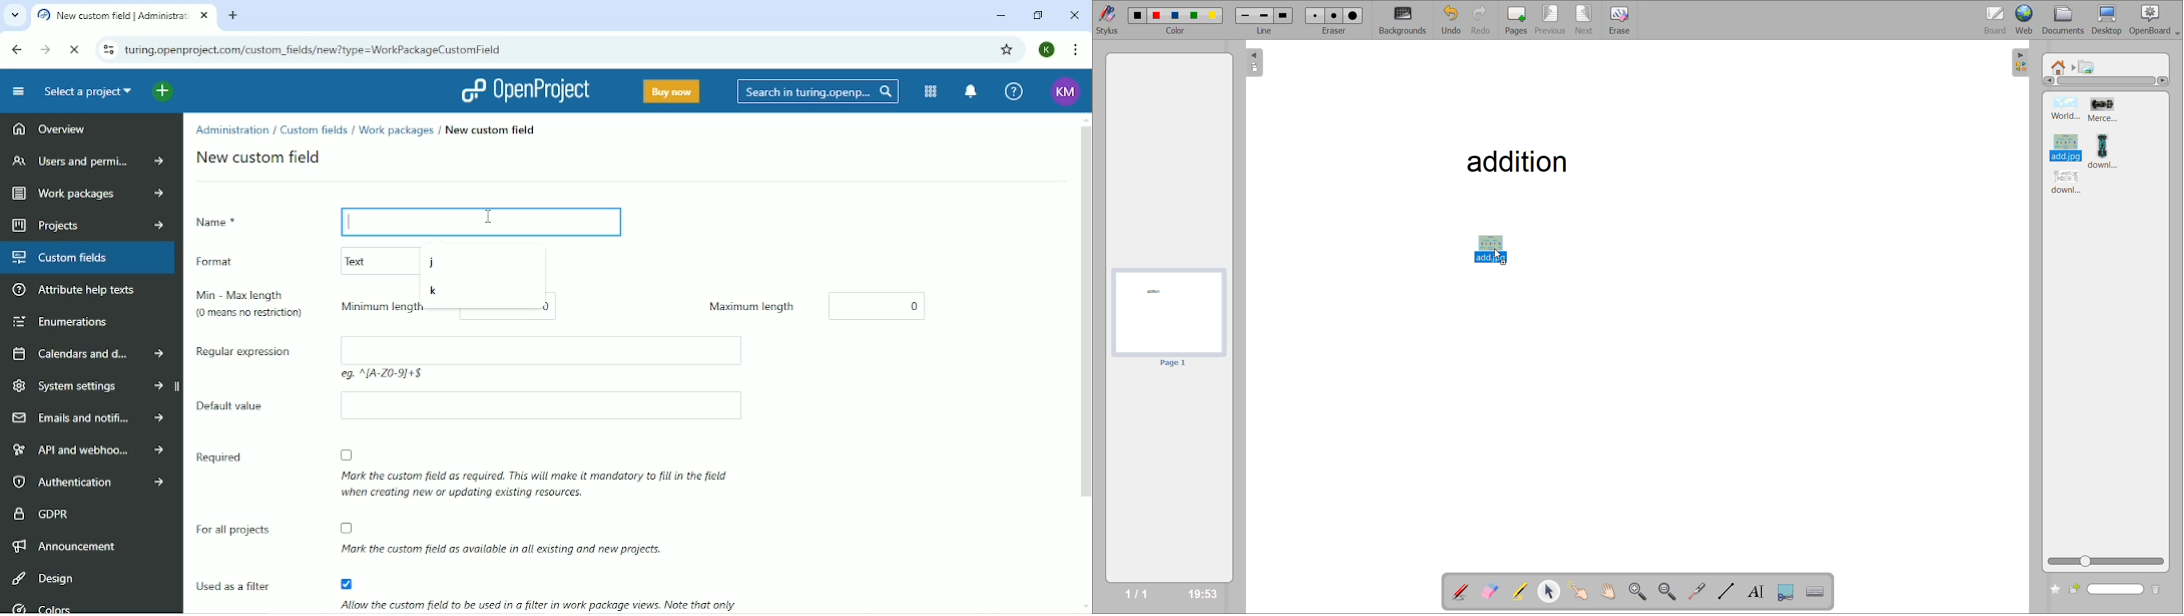 The width and height of the screenshot is (2184, 616). What do you see at coordinates (670, 90) in the screenshot?
I see `Buy now` at bounding box center [670, 90].